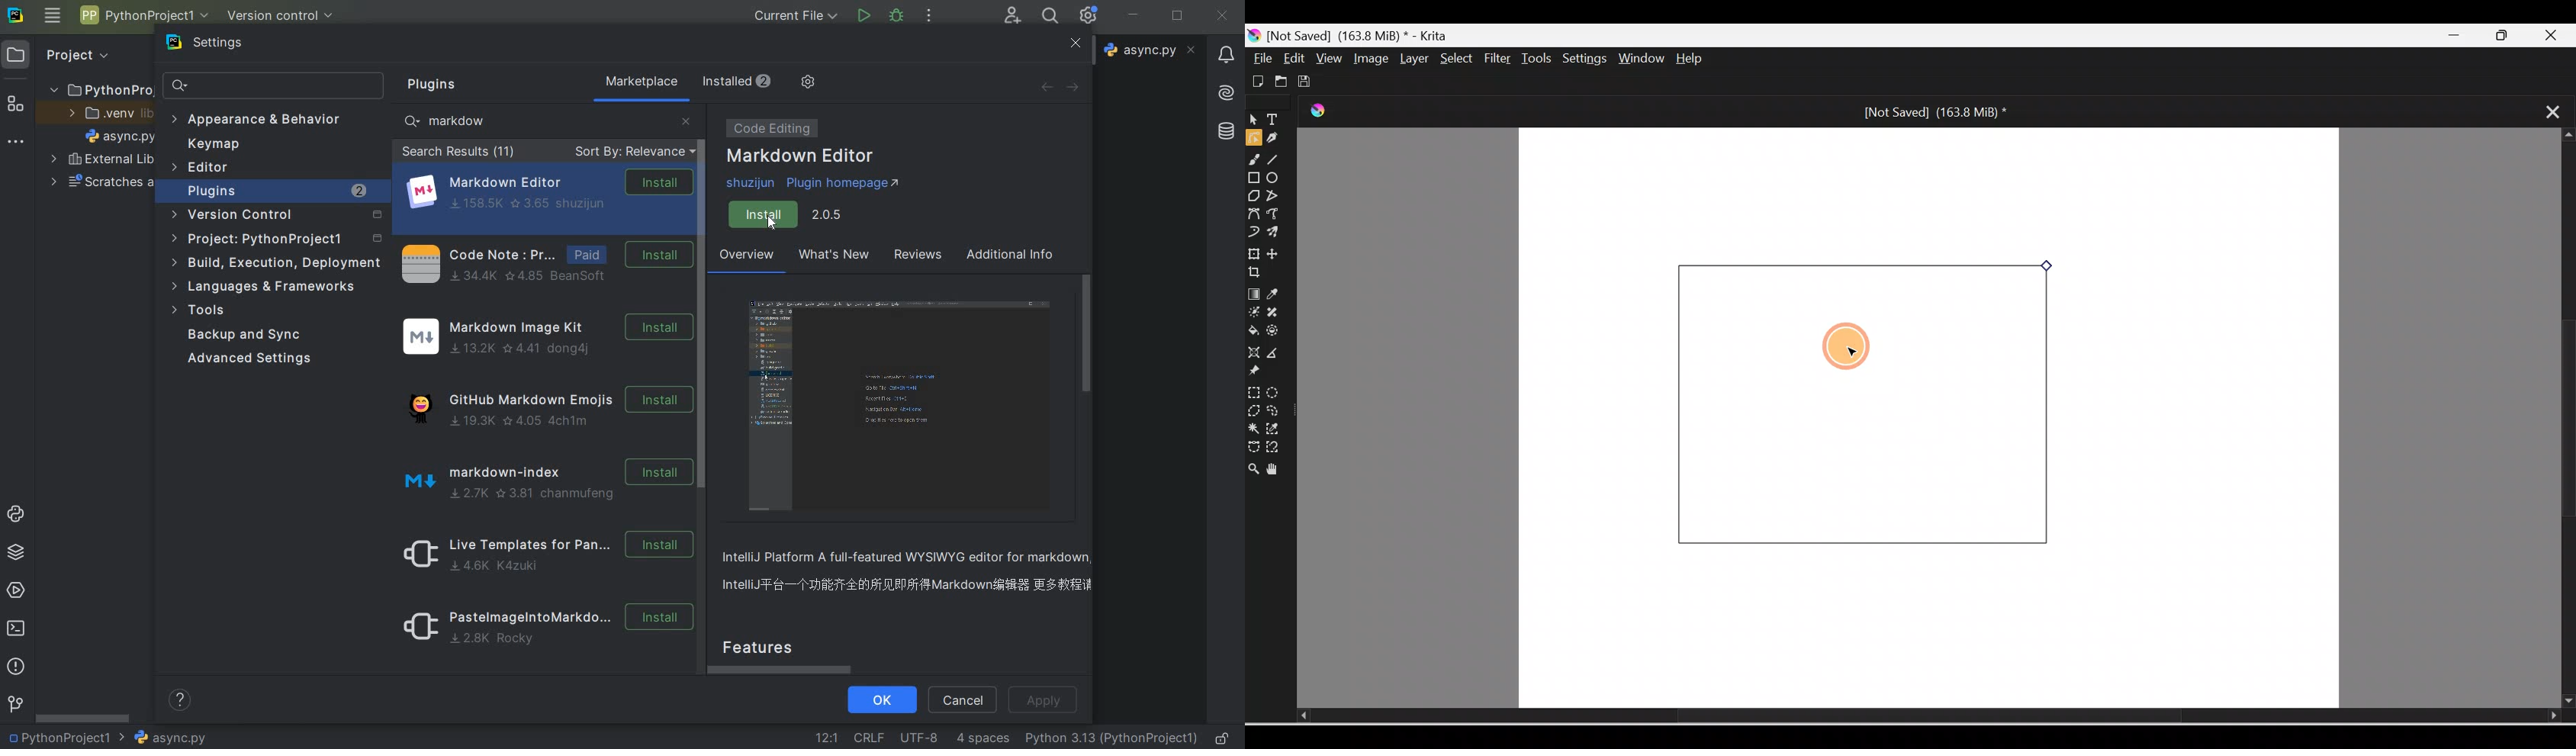 Image resolution: width=2576 pixels, height=756 pixels. I want to click on Select, so click(1453, 58).